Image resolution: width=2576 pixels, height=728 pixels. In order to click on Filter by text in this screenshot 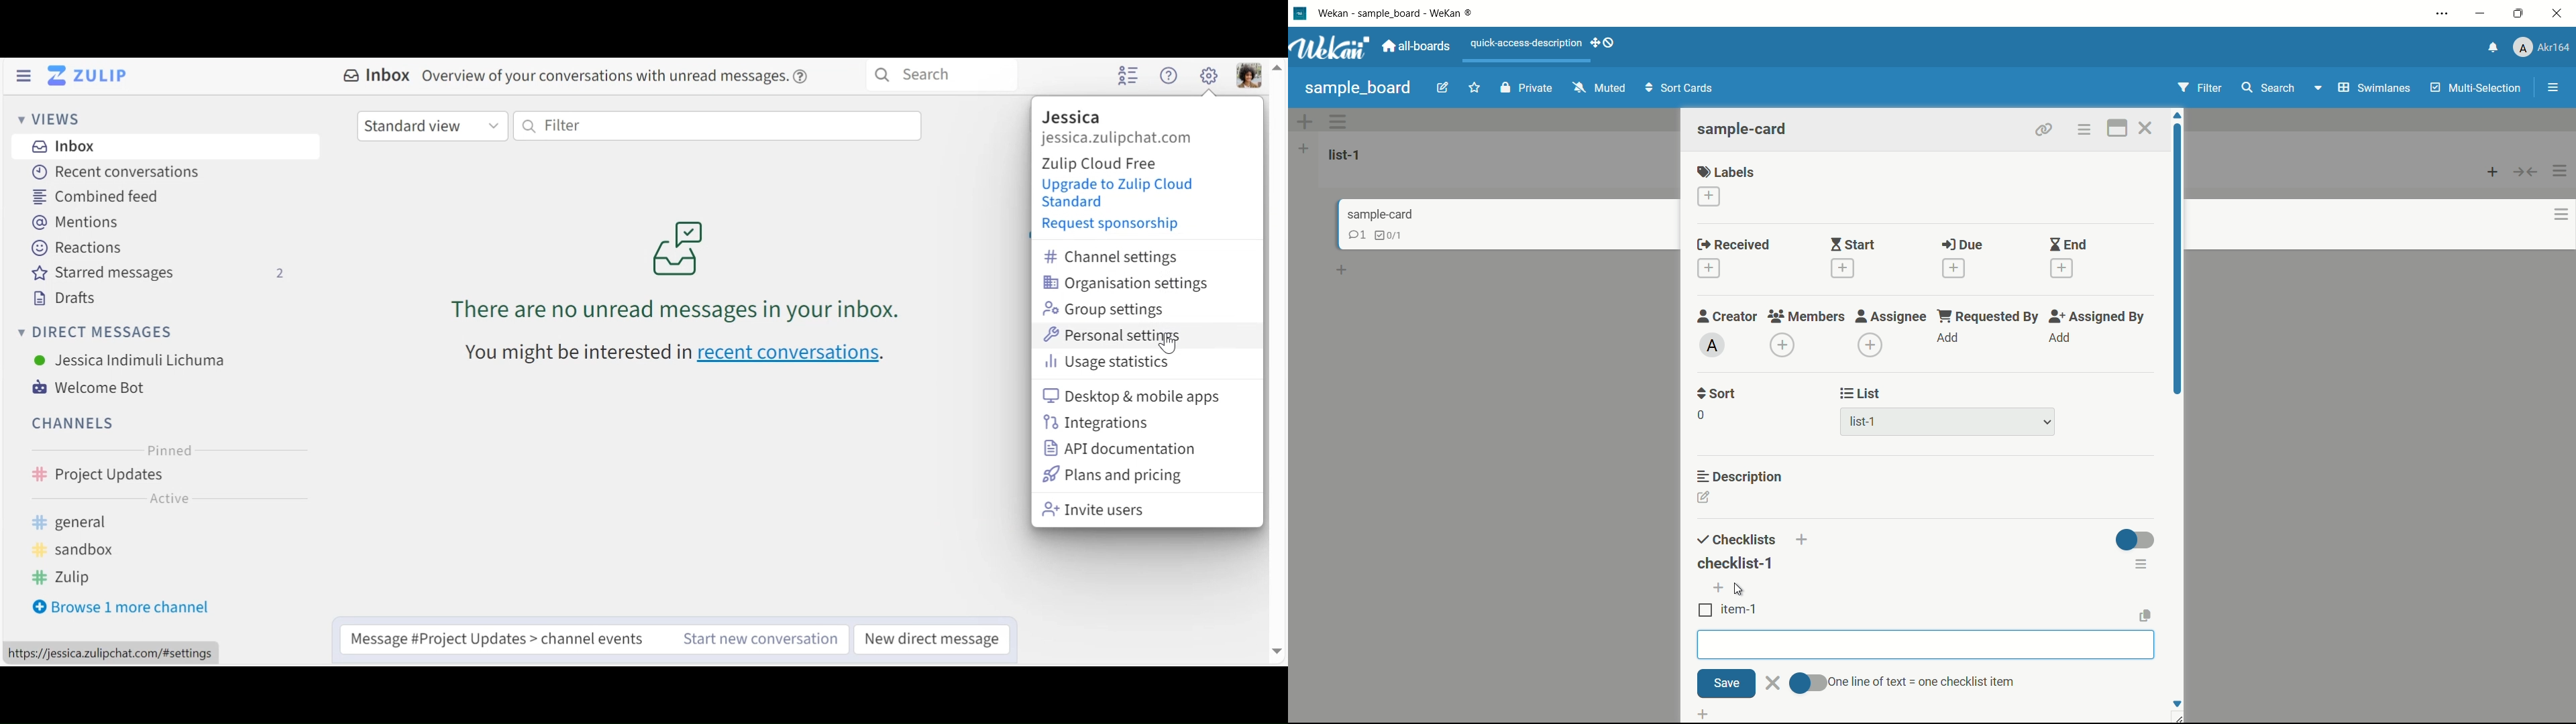, I will do `click(716, 126)`.